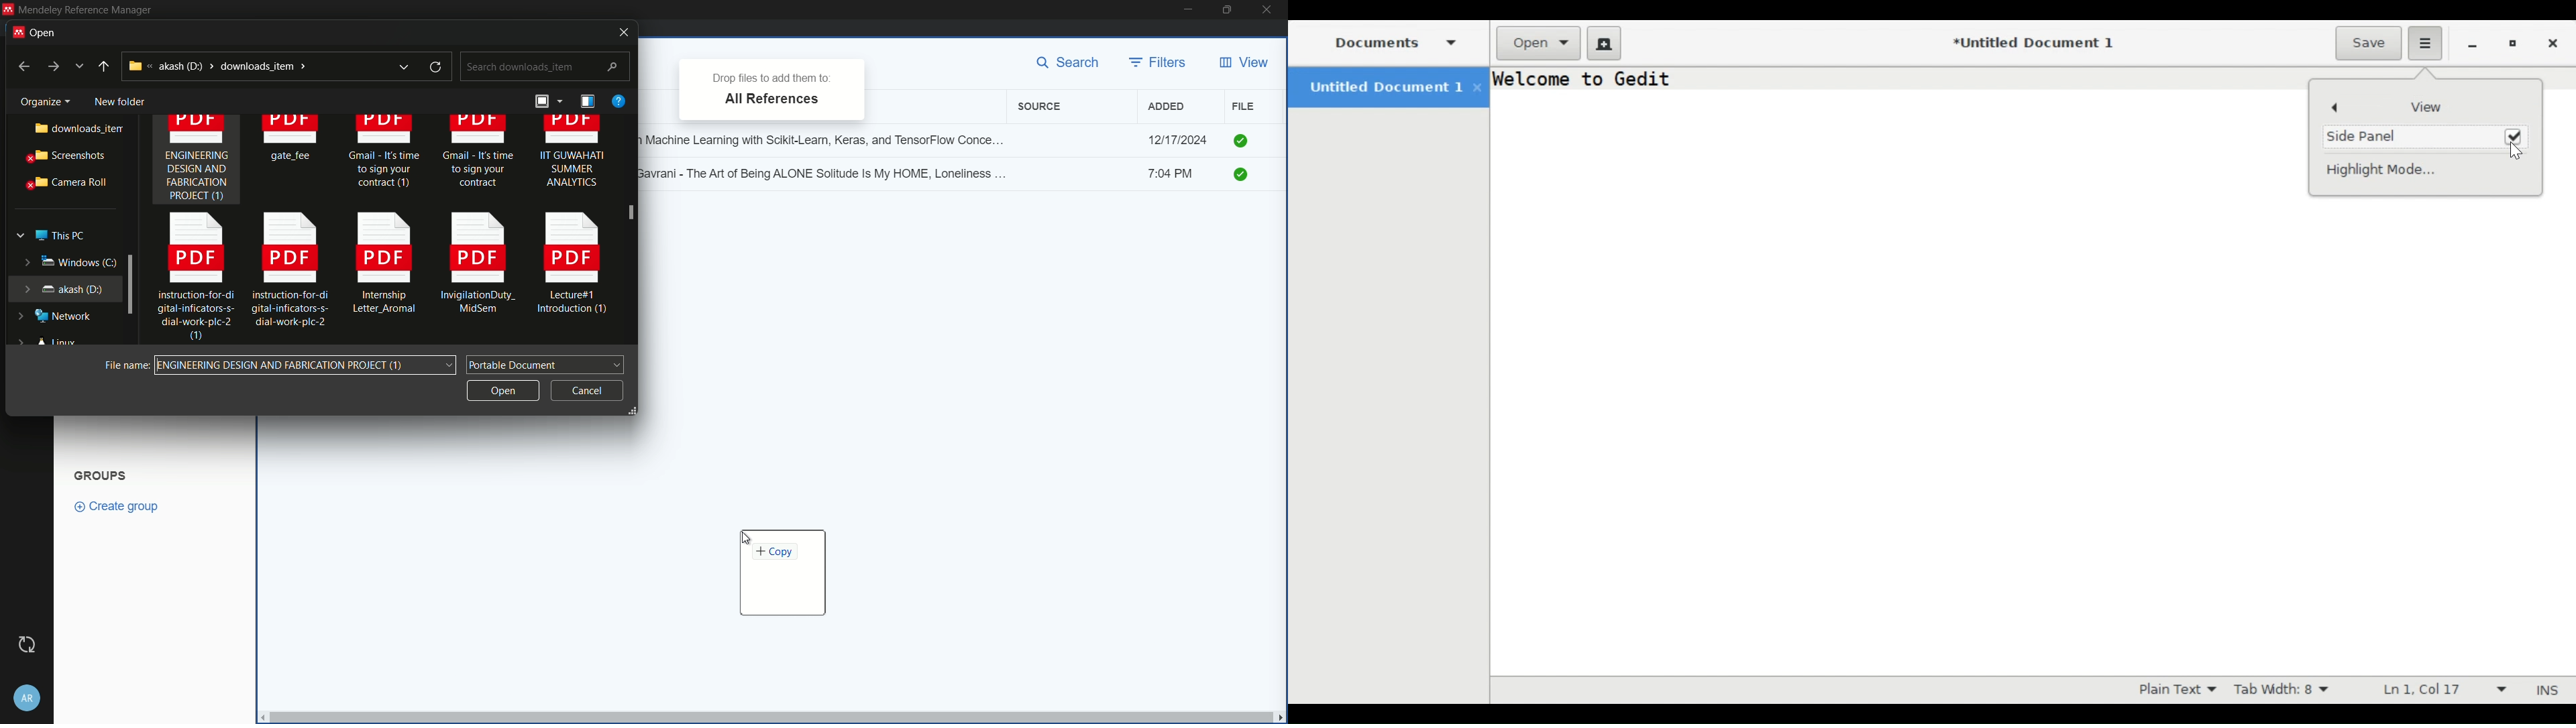 Image resolution: width=2576 pixels, height=728 pixels. Describe the element at coordinates (1271, 10) in the screenshot. I see `close` at that location.